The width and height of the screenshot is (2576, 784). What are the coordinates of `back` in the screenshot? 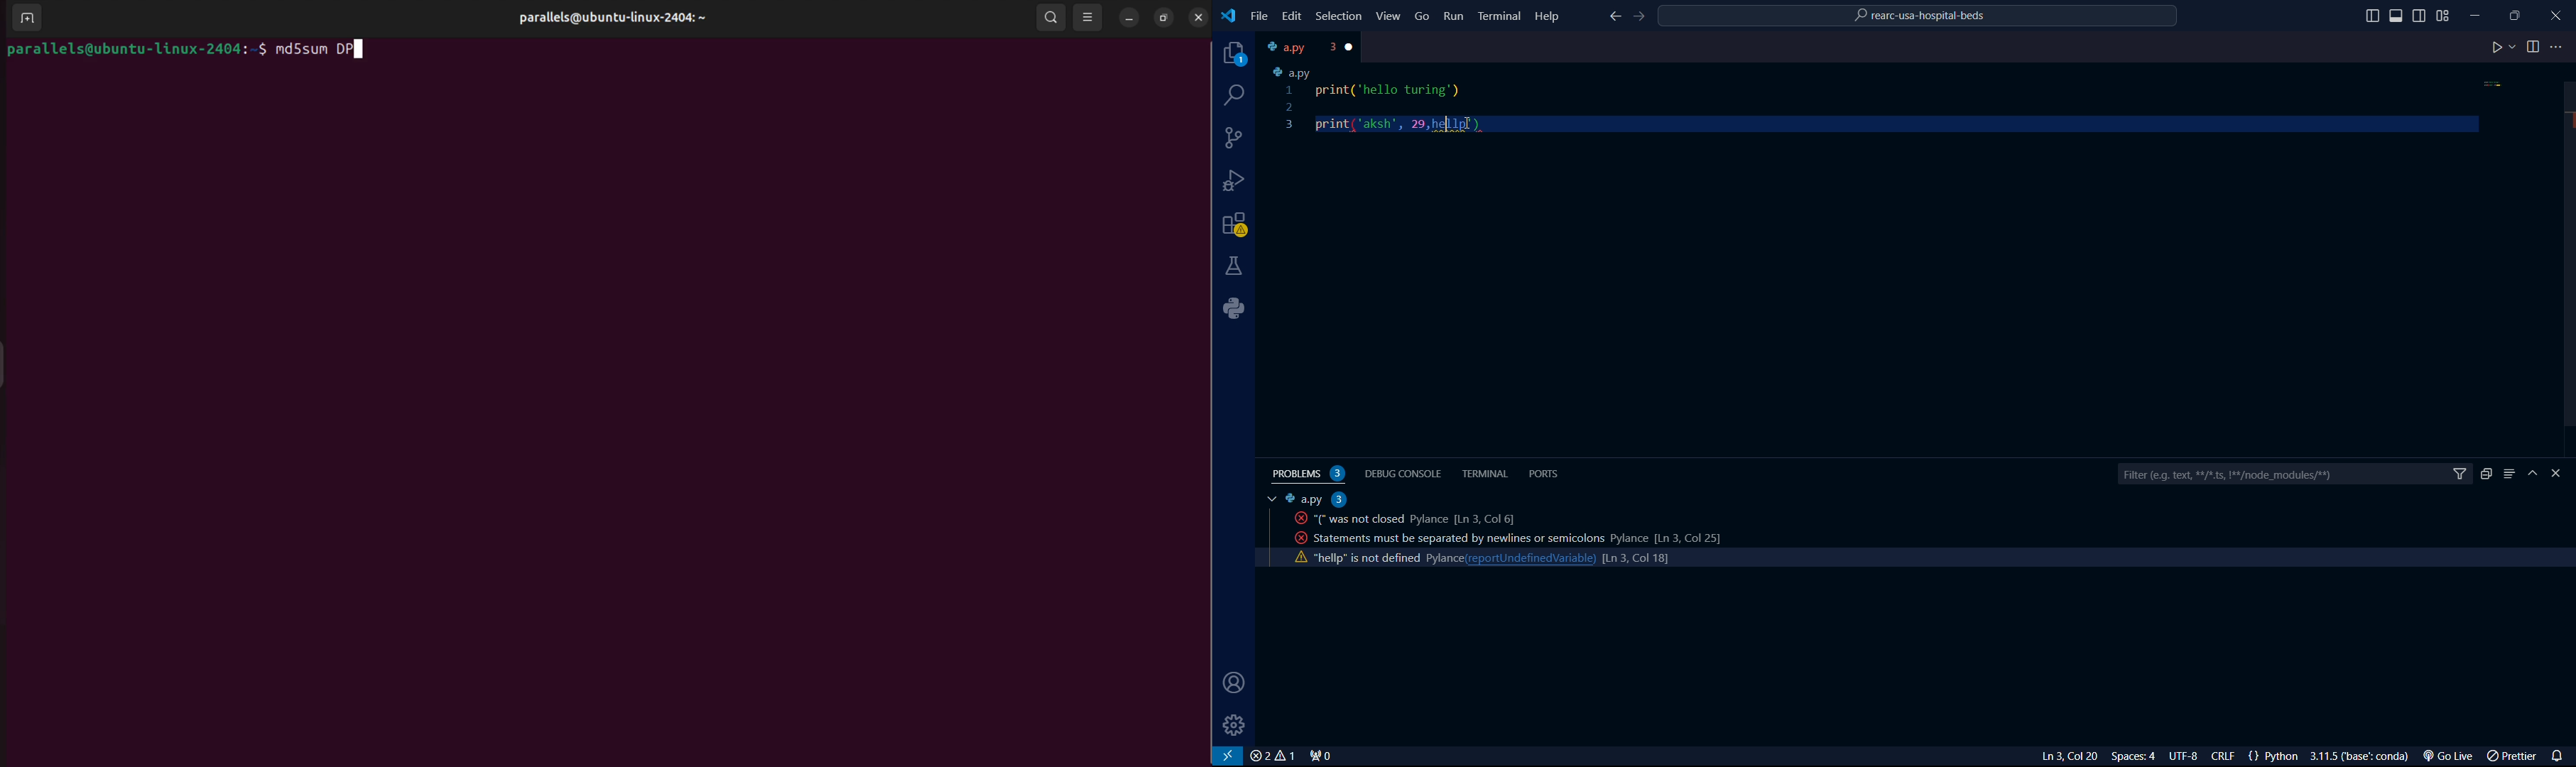 It's located at (1614, 18).